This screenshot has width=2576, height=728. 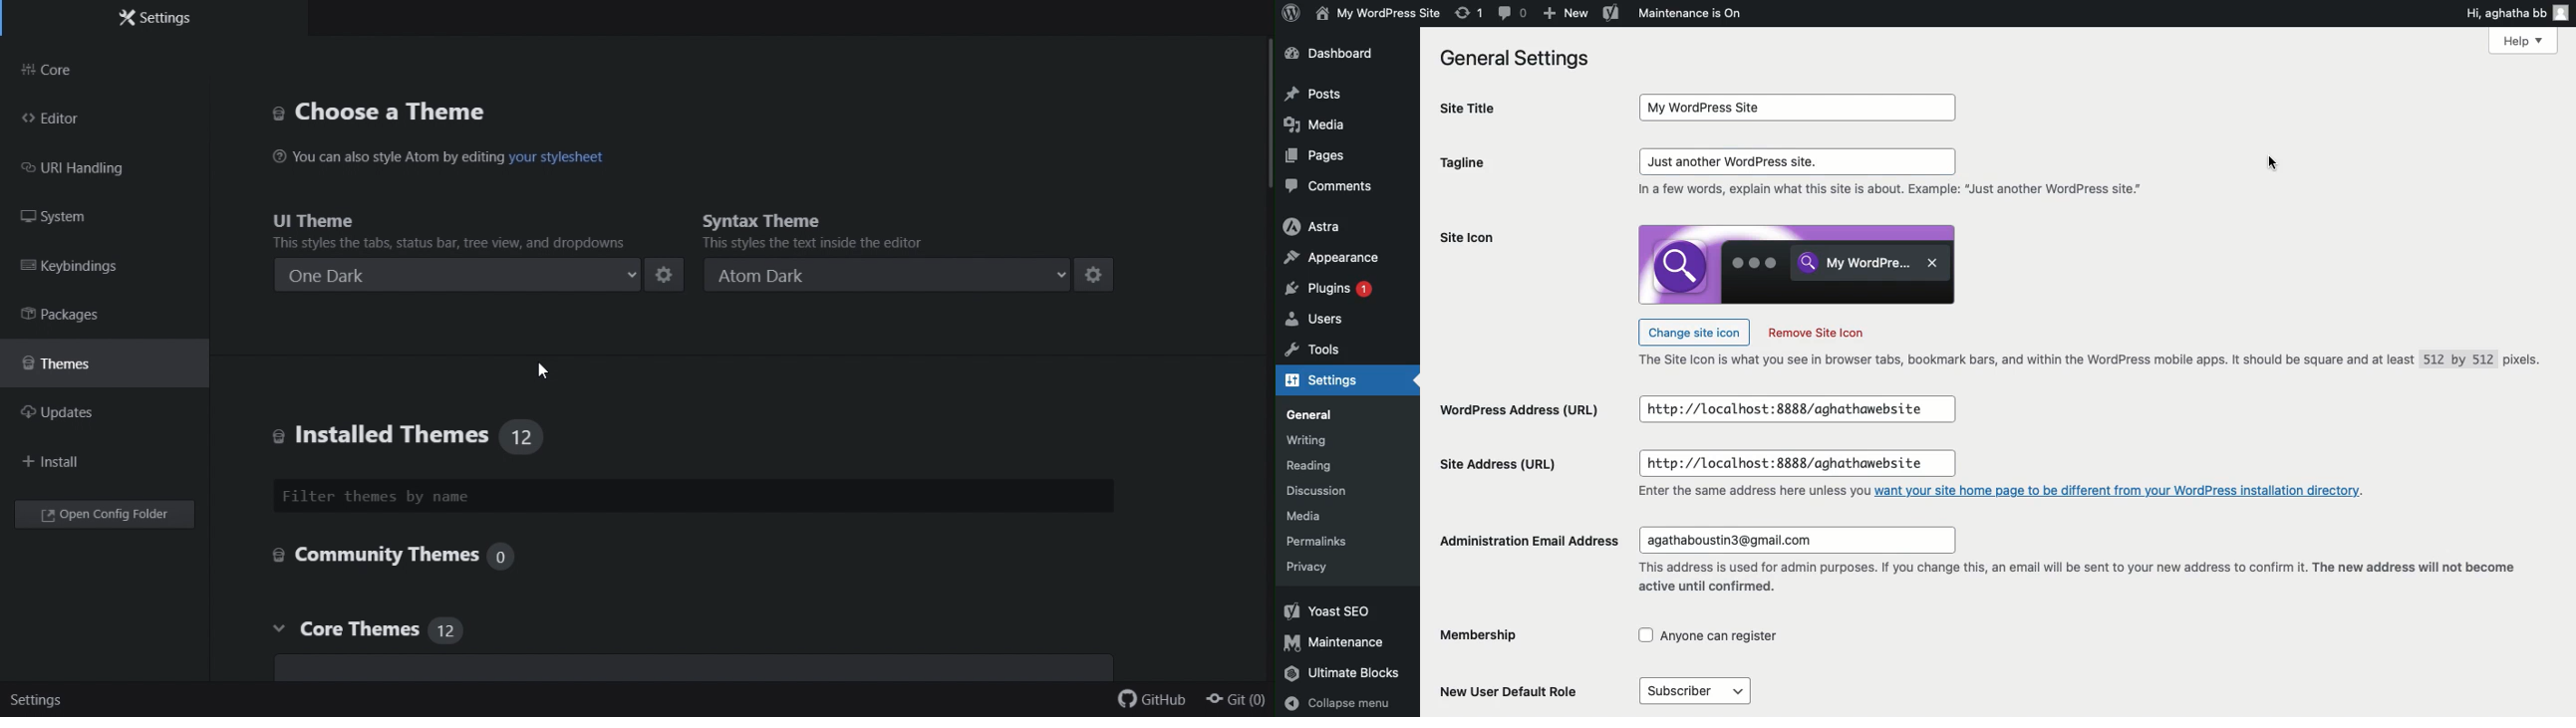 I want to click on text, so click(x=2074, y=580).